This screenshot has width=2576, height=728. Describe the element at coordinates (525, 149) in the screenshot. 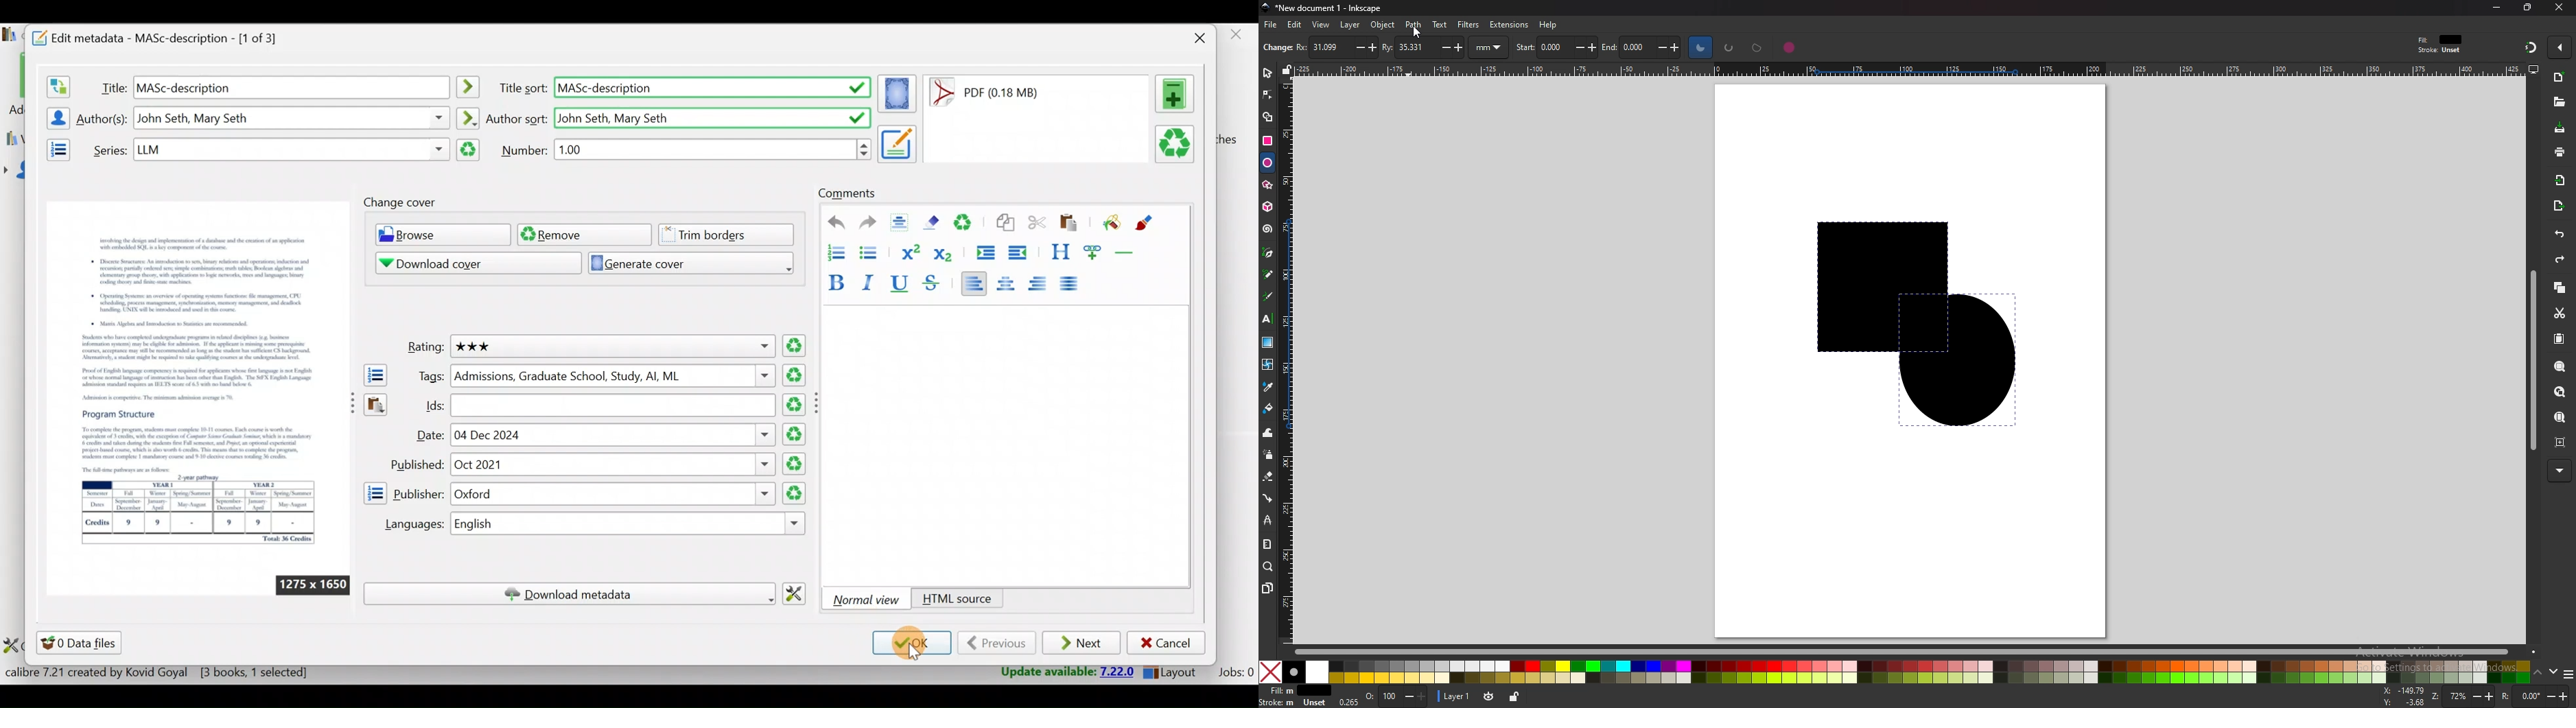

I see `Number` at that location.